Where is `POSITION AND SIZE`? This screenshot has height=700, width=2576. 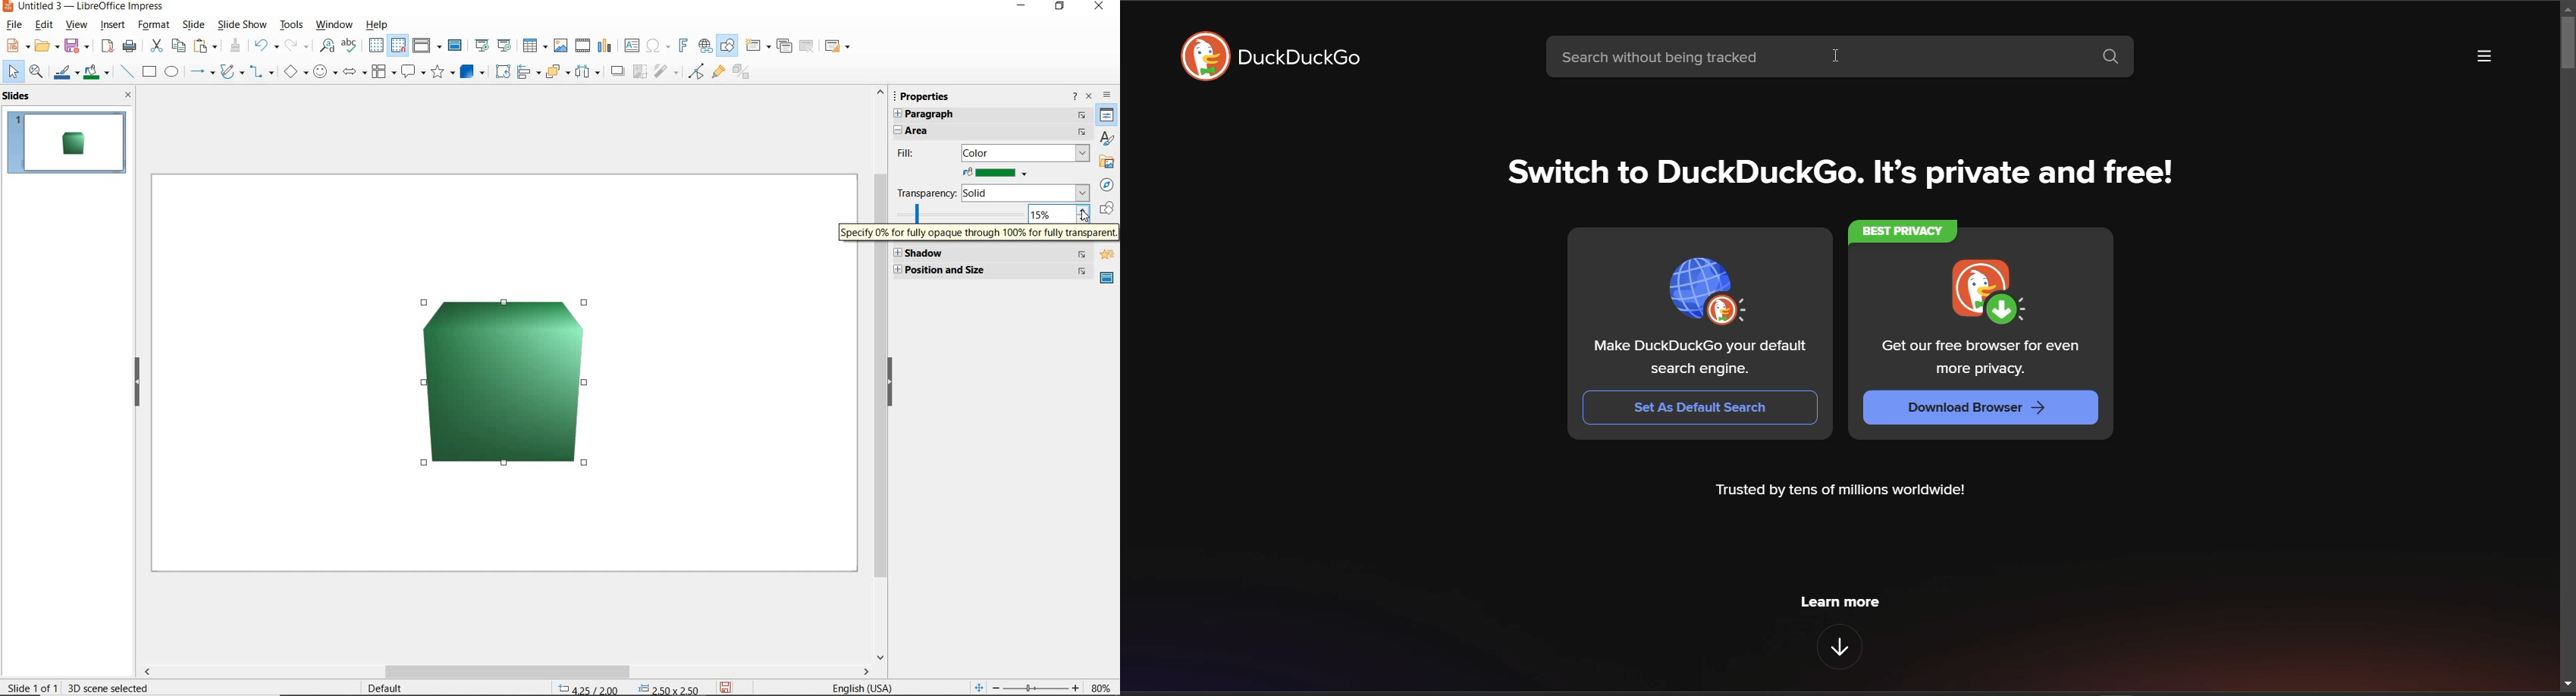 POSITION AND SIZE is located at coordinates (630, 687).